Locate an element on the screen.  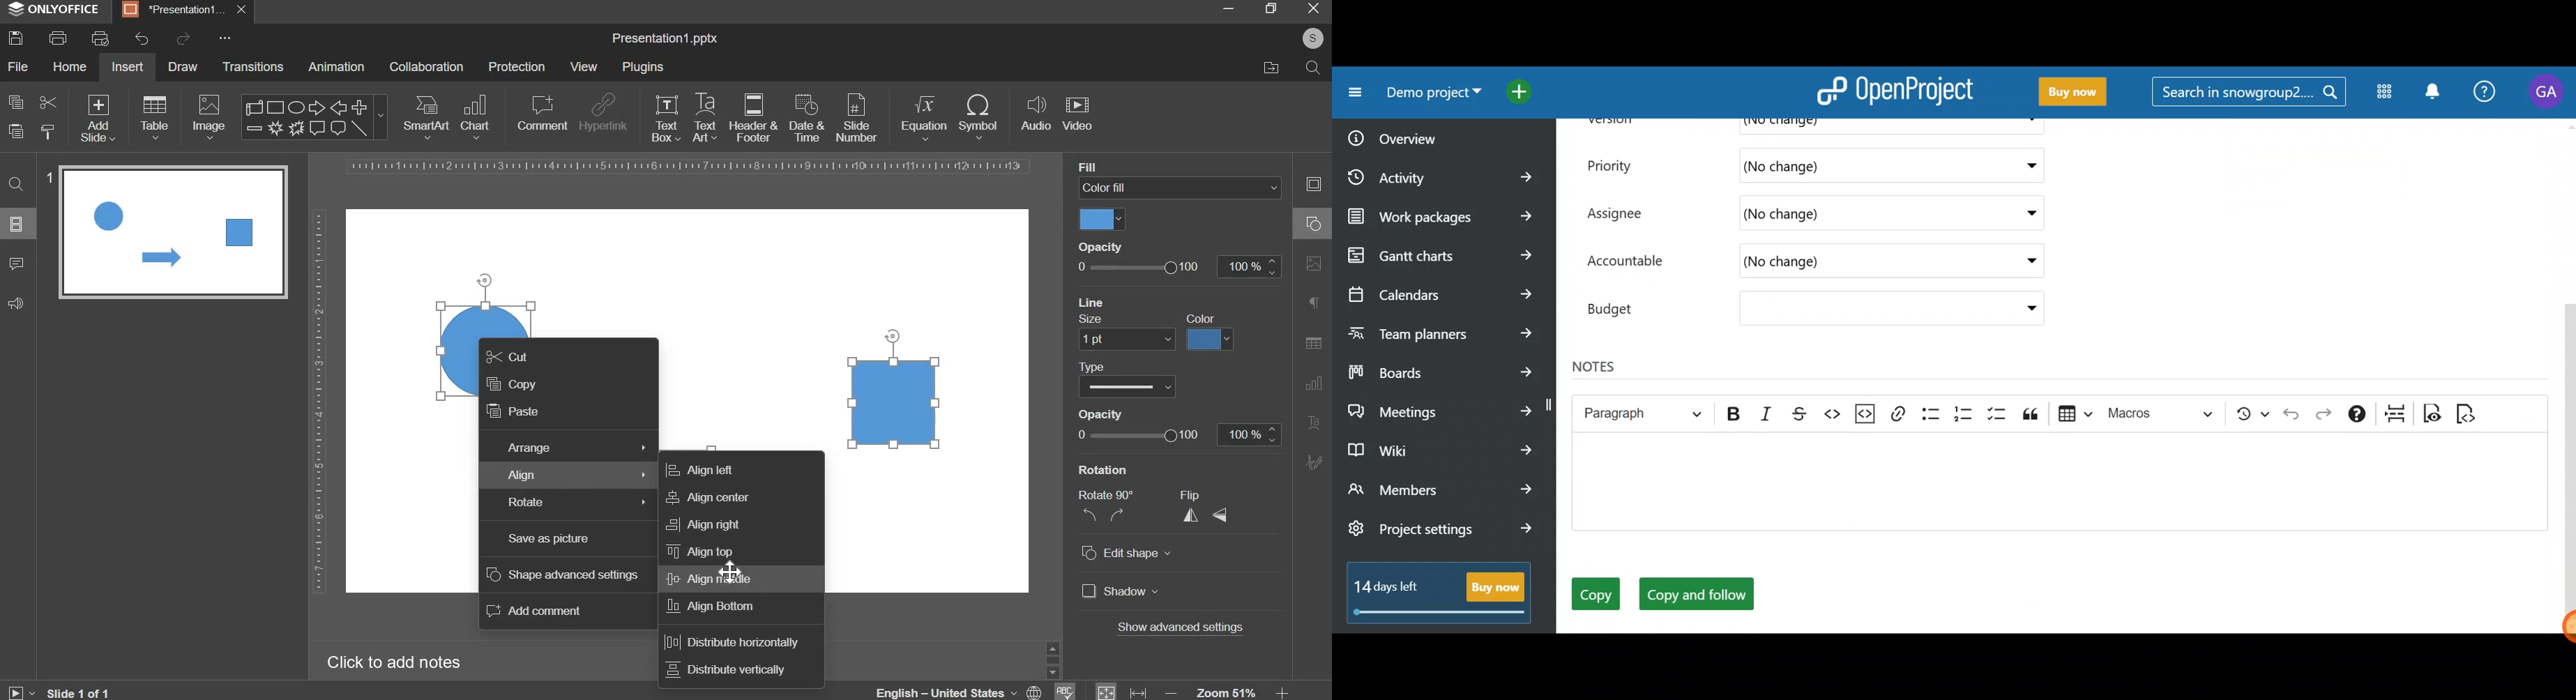
language is located at coordinates (961, 689).